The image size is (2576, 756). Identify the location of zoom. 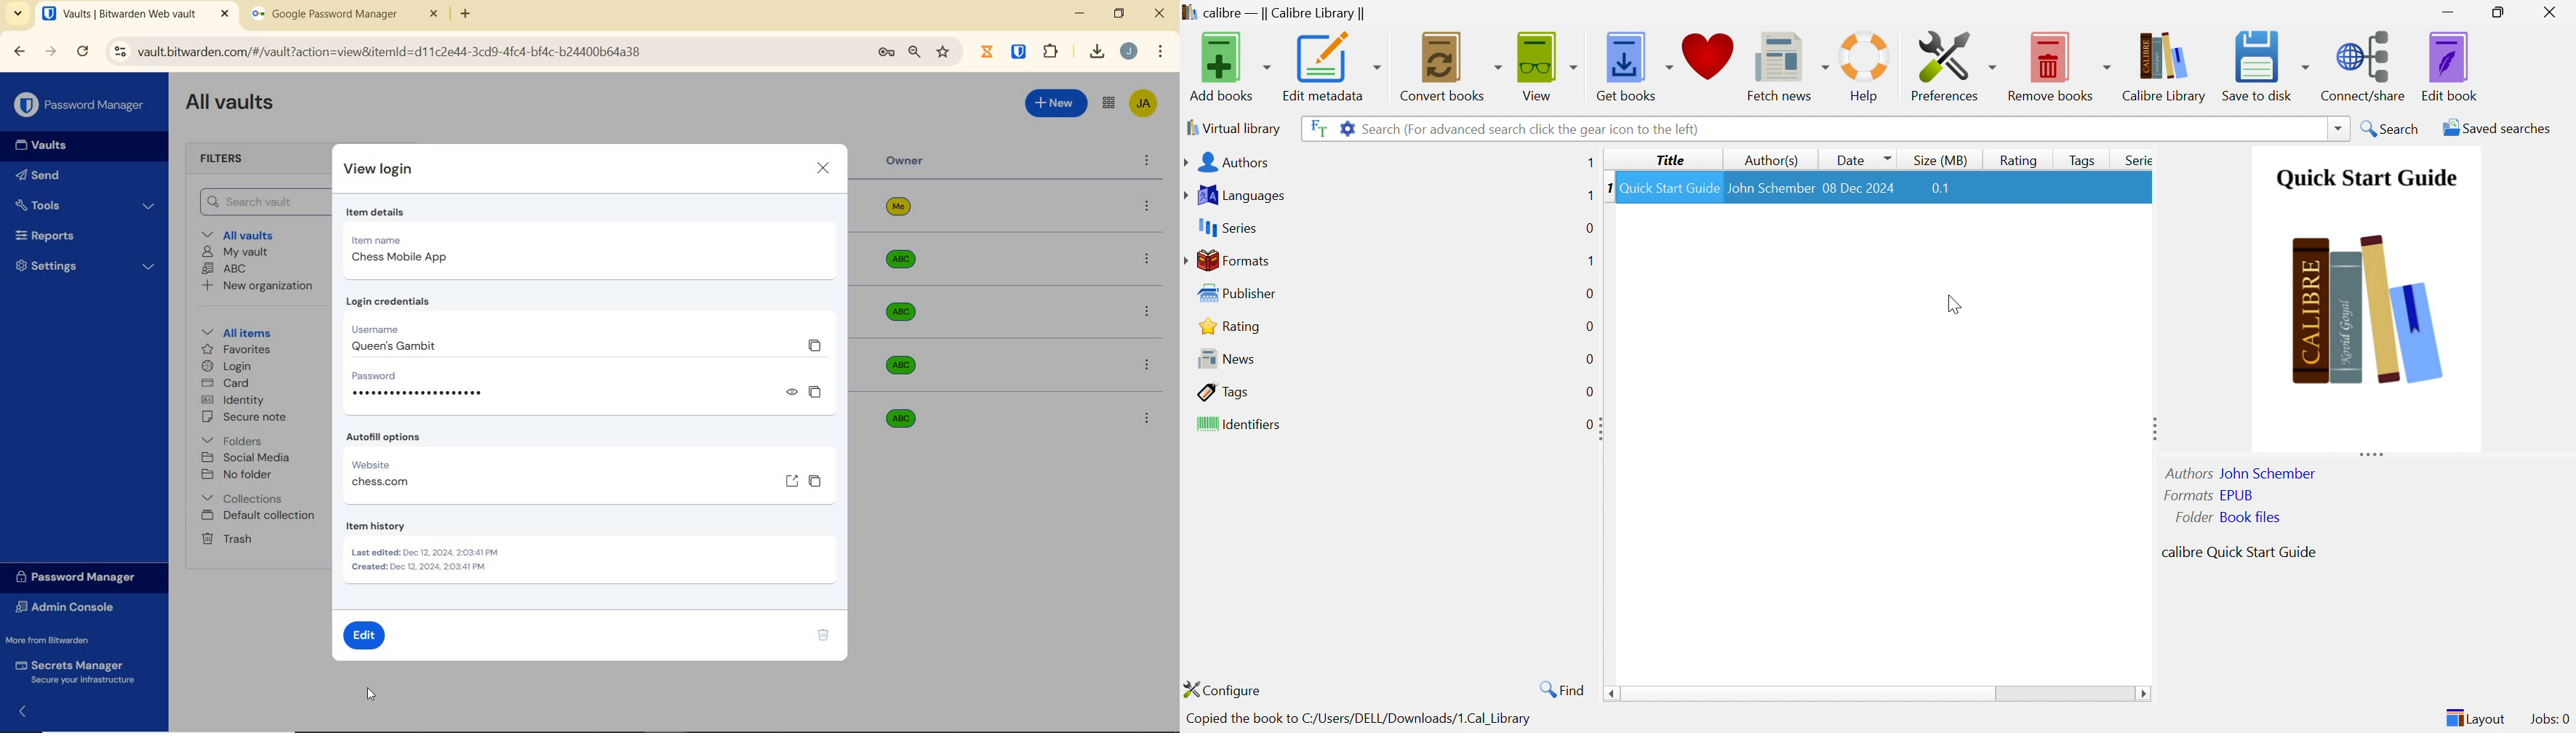
(914, 52).